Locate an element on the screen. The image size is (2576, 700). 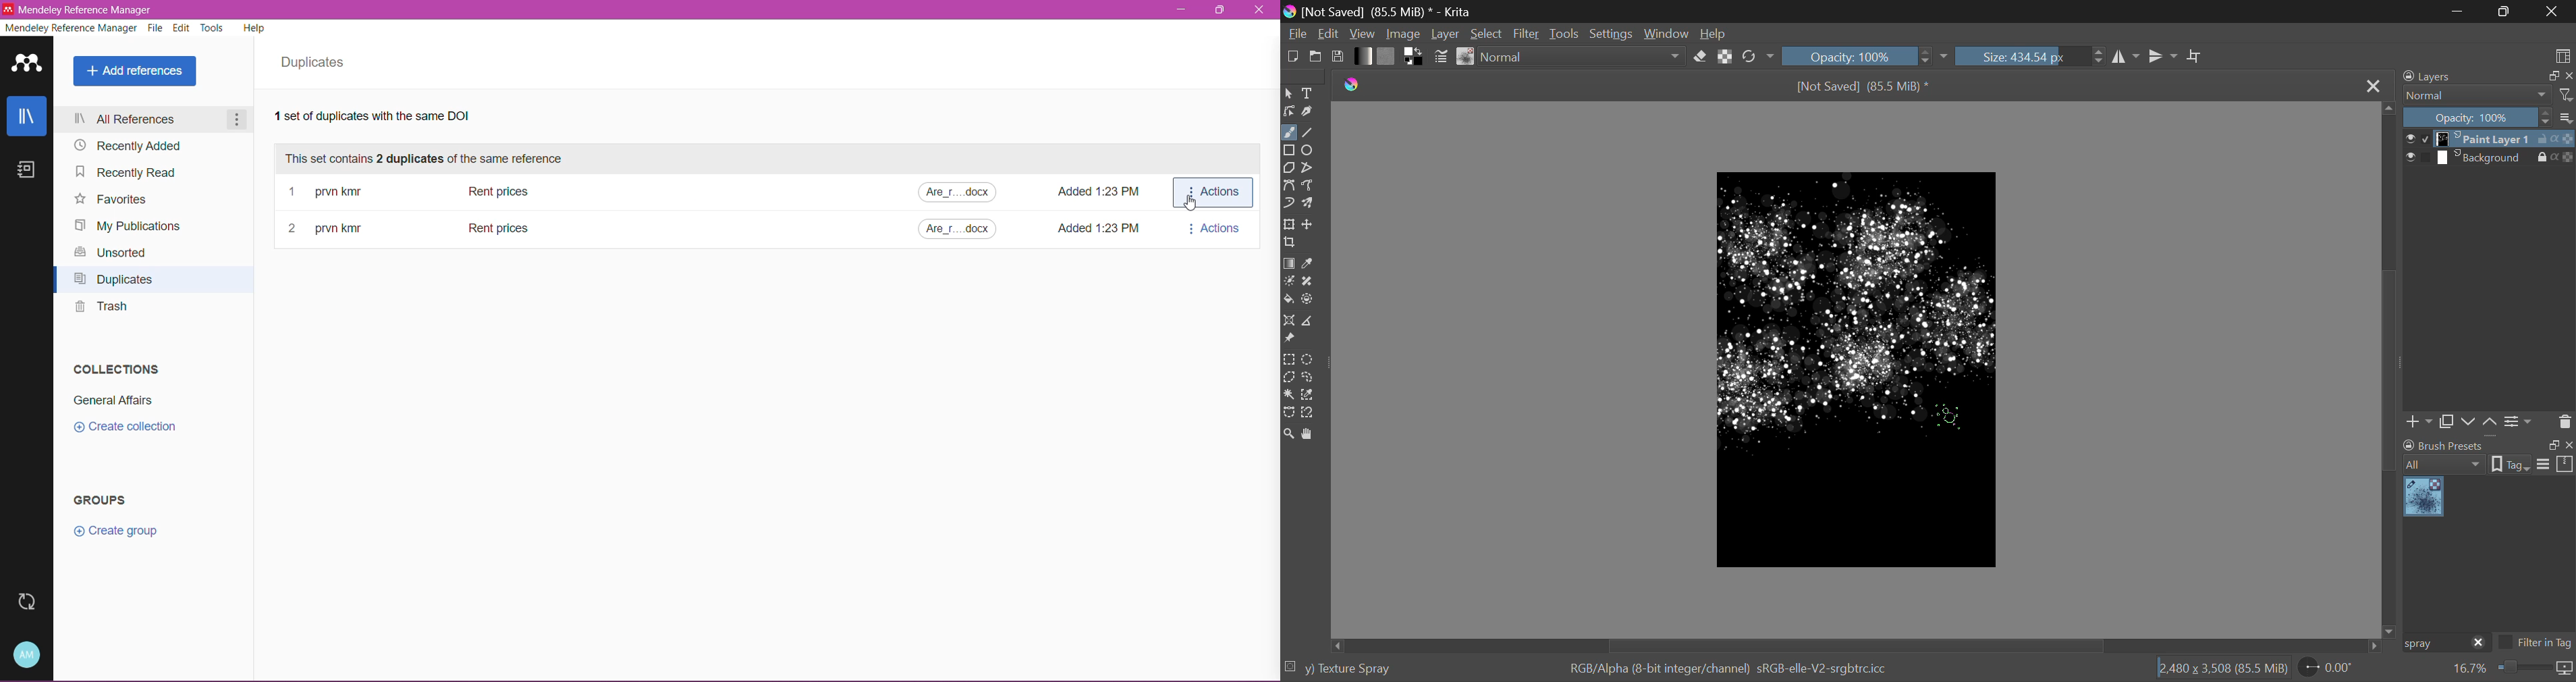
New is located at coordinates (1292, 56).